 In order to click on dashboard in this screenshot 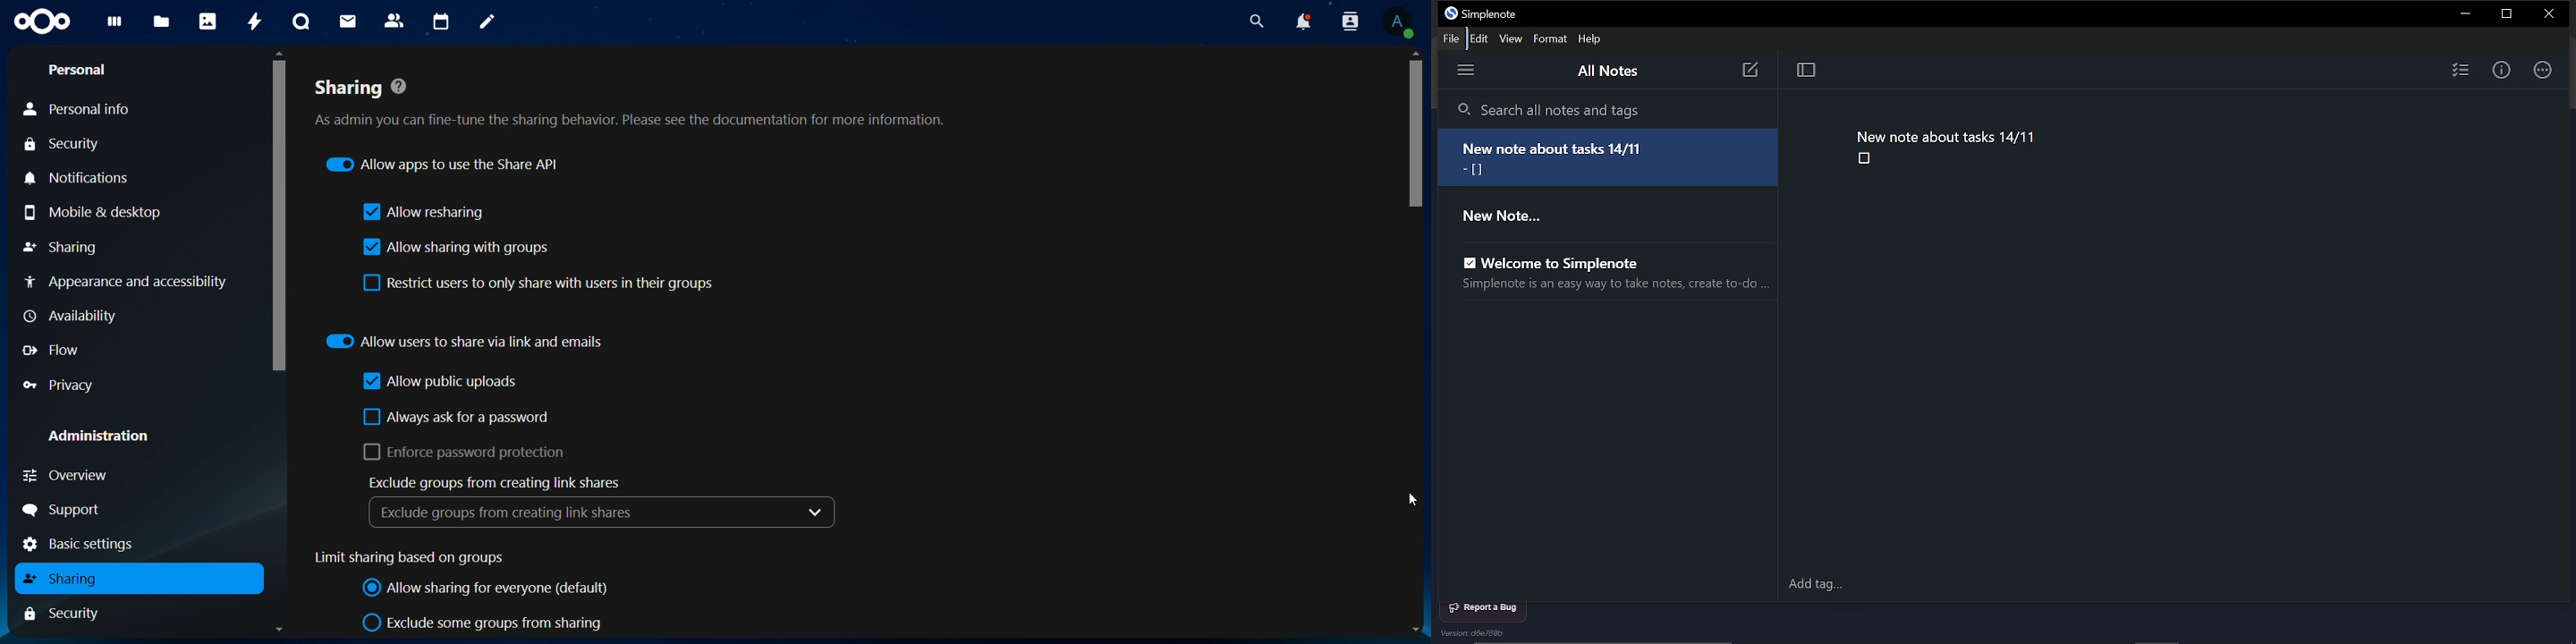, I will do `click(113, 26)`.